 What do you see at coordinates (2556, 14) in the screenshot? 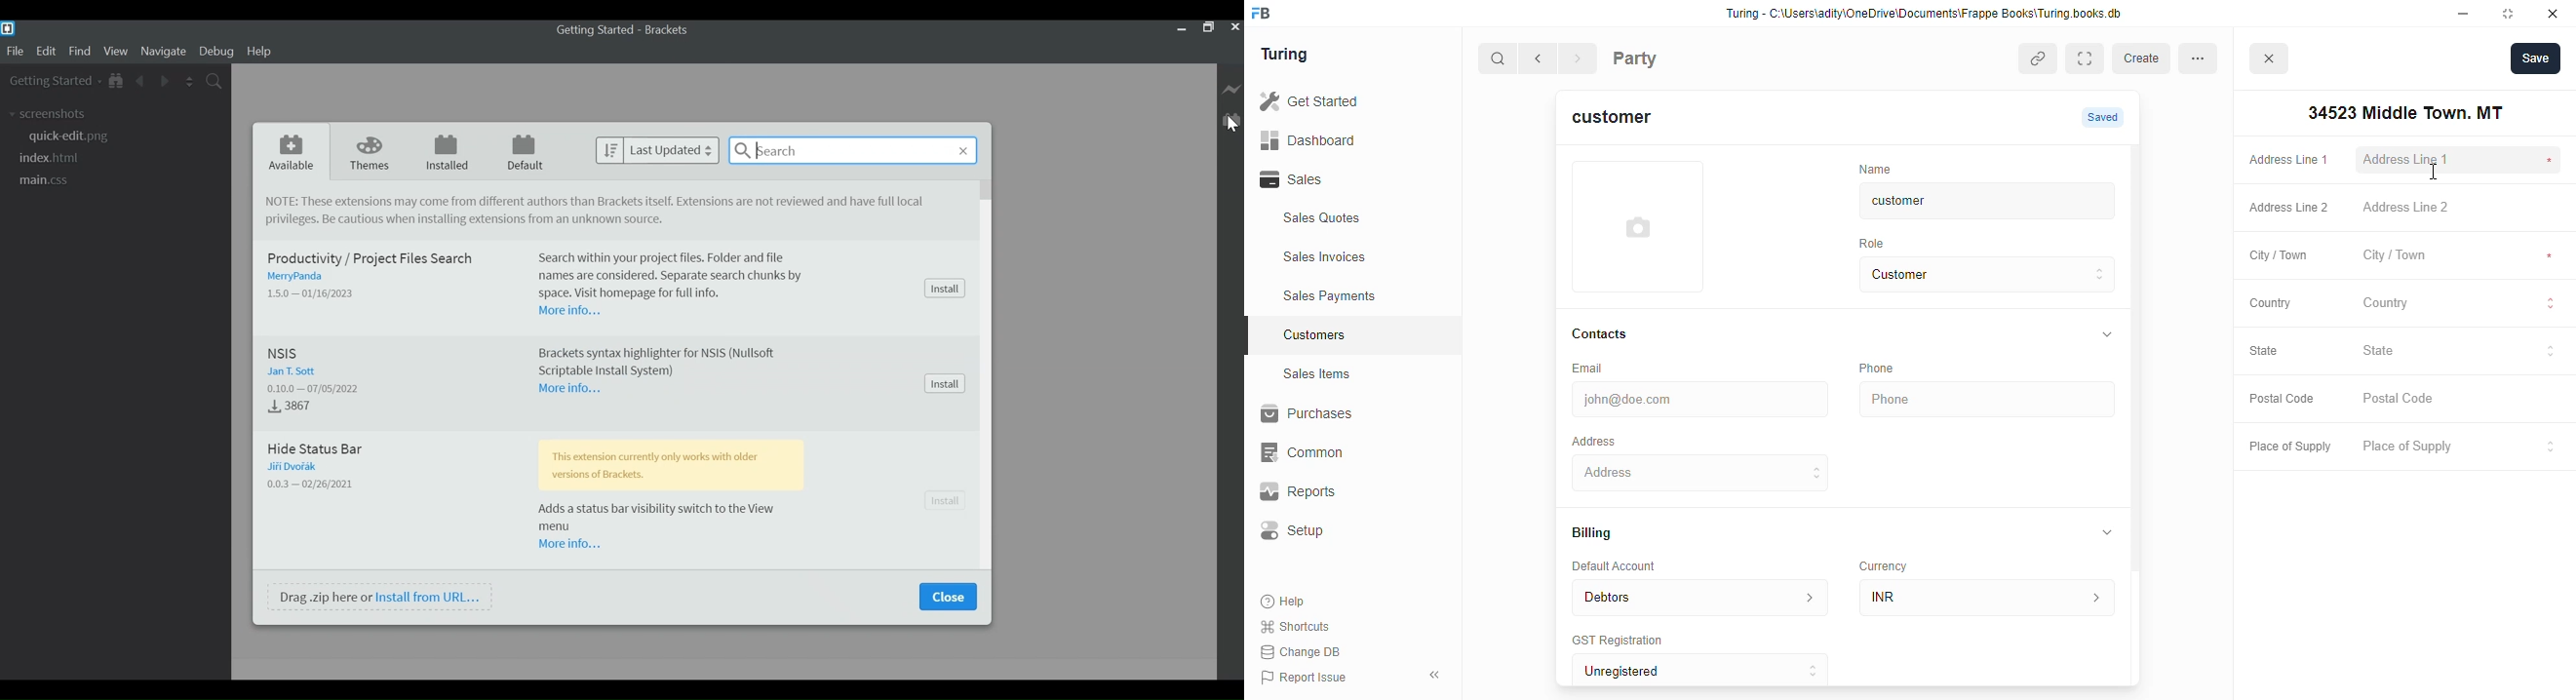
I see `close` at bounding box center [2556, 14].